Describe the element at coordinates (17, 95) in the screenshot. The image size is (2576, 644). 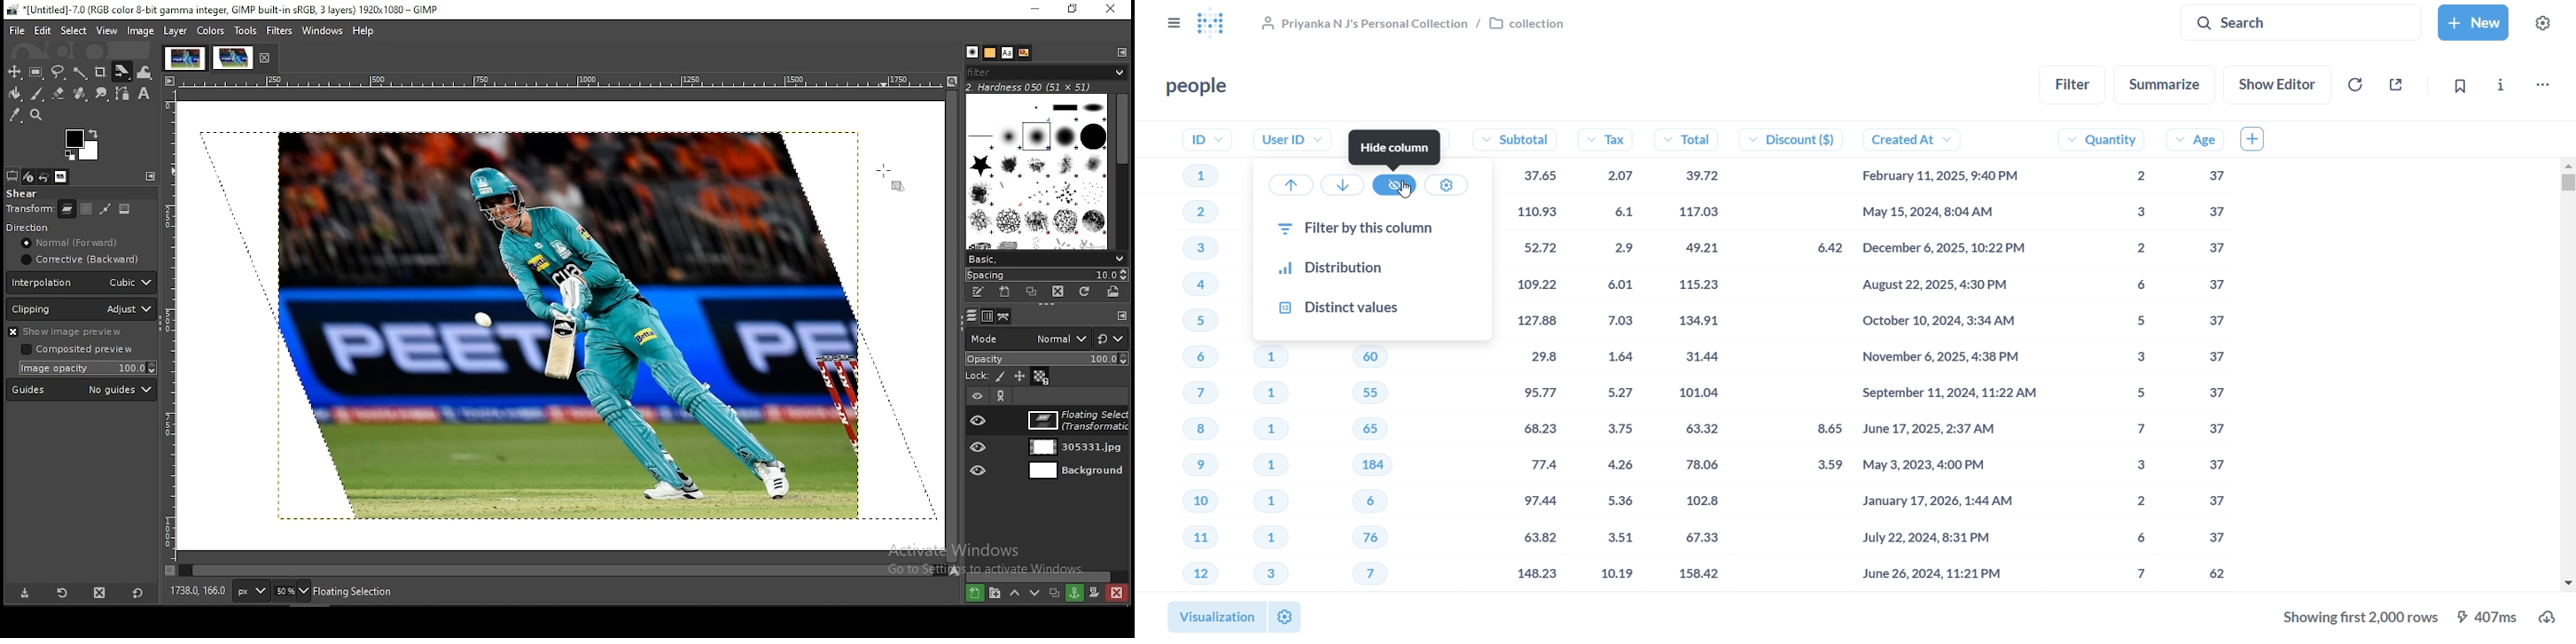
I see `paint bucket tool` at that location.